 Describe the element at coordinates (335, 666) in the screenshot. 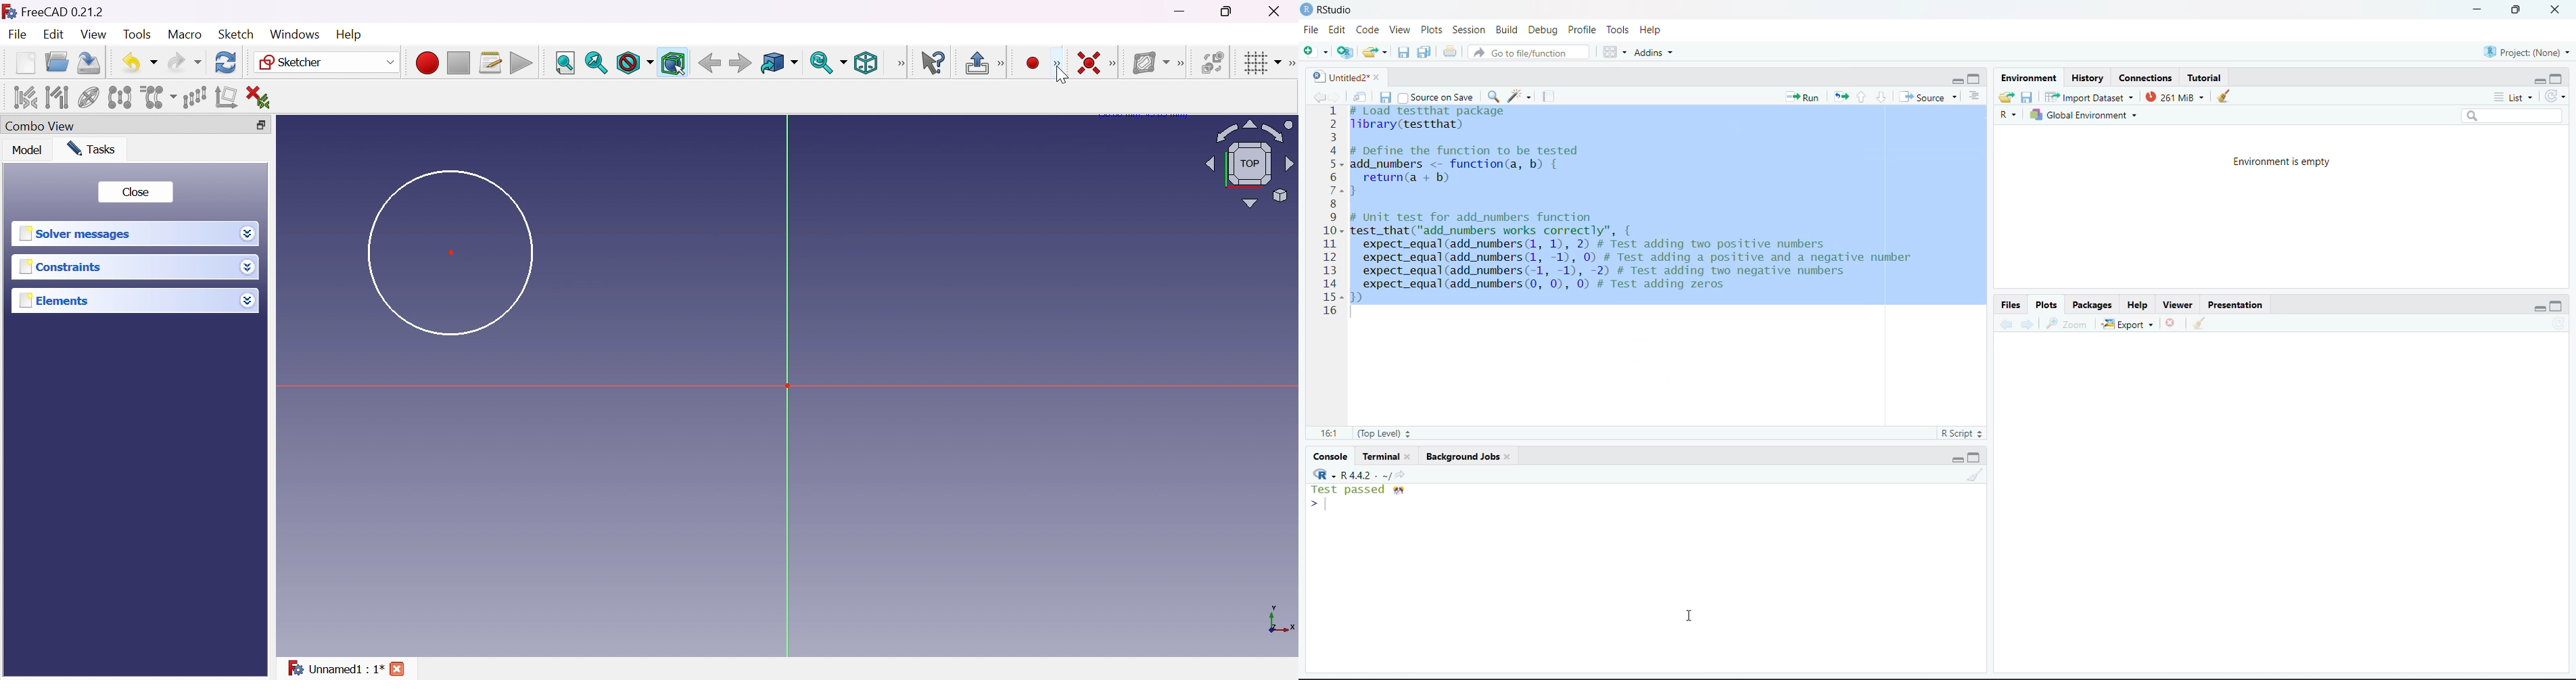

I see `Unnamed : 1*` at that location.